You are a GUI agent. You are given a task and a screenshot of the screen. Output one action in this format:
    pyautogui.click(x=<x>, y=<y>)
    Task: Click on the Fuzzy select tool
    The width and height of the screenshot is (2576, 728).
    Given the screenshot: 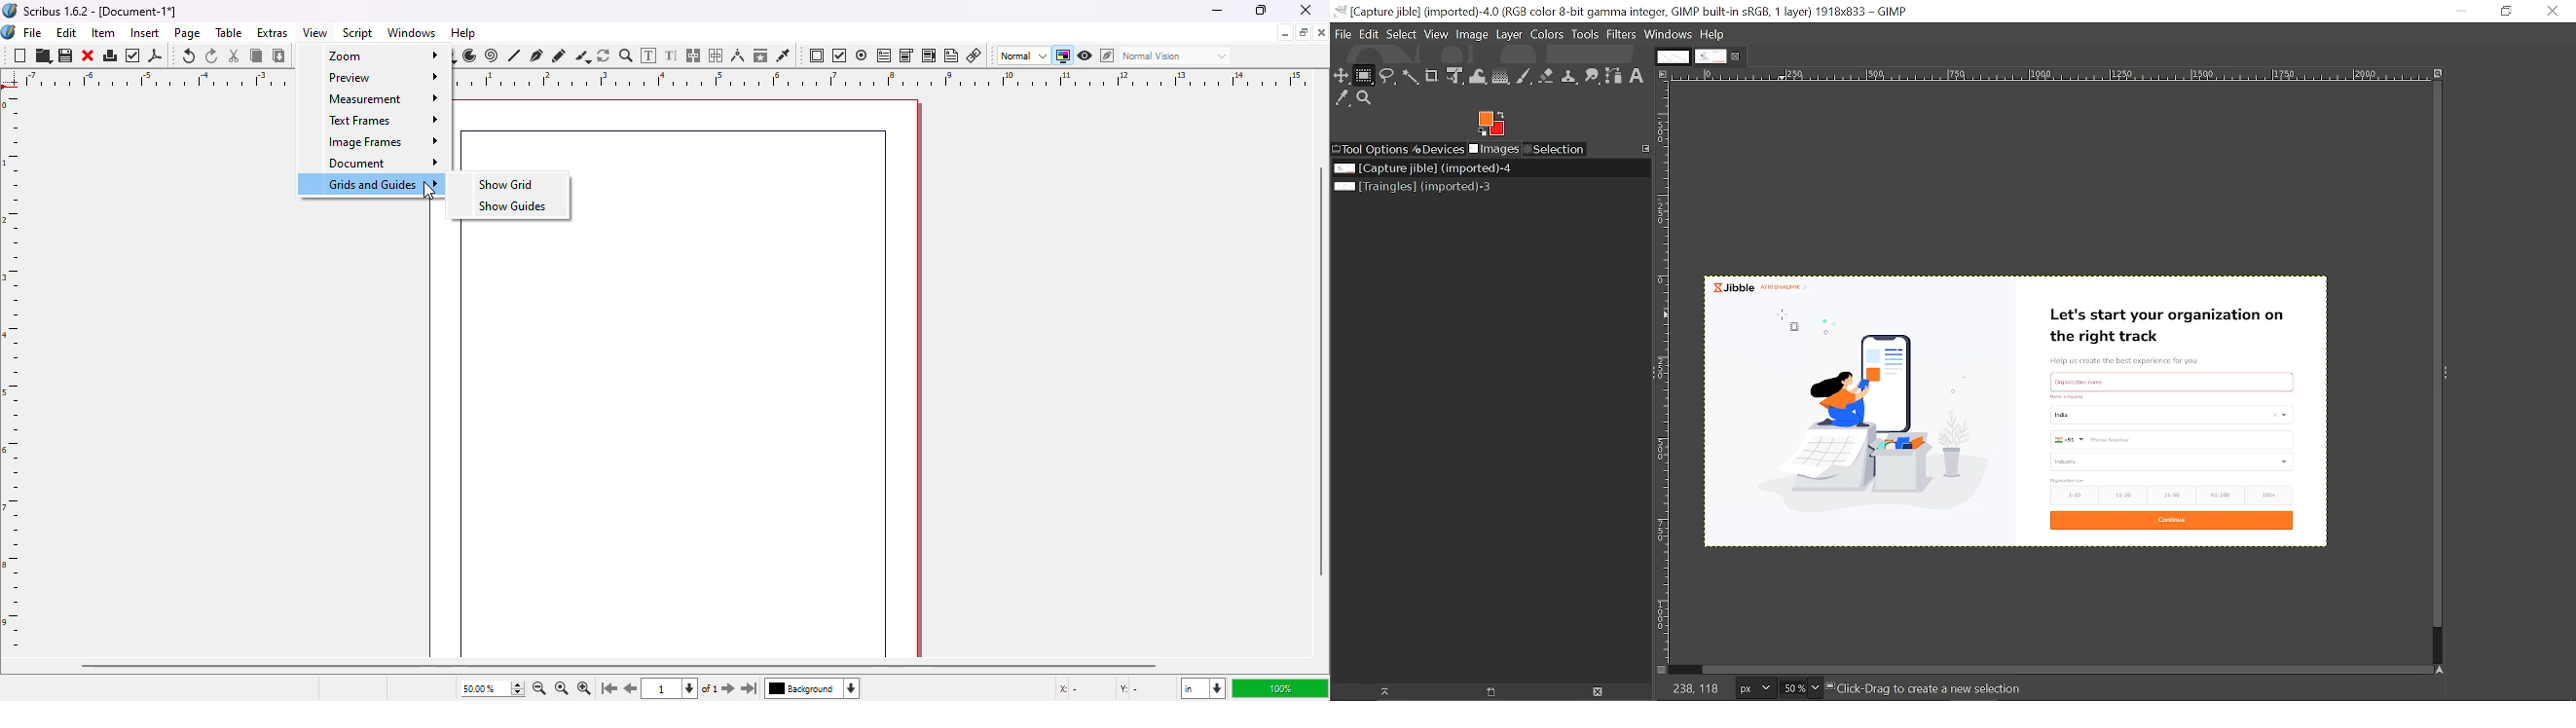 What is the action you would take?
    pyautogui.click(x=1410, y=77)
    